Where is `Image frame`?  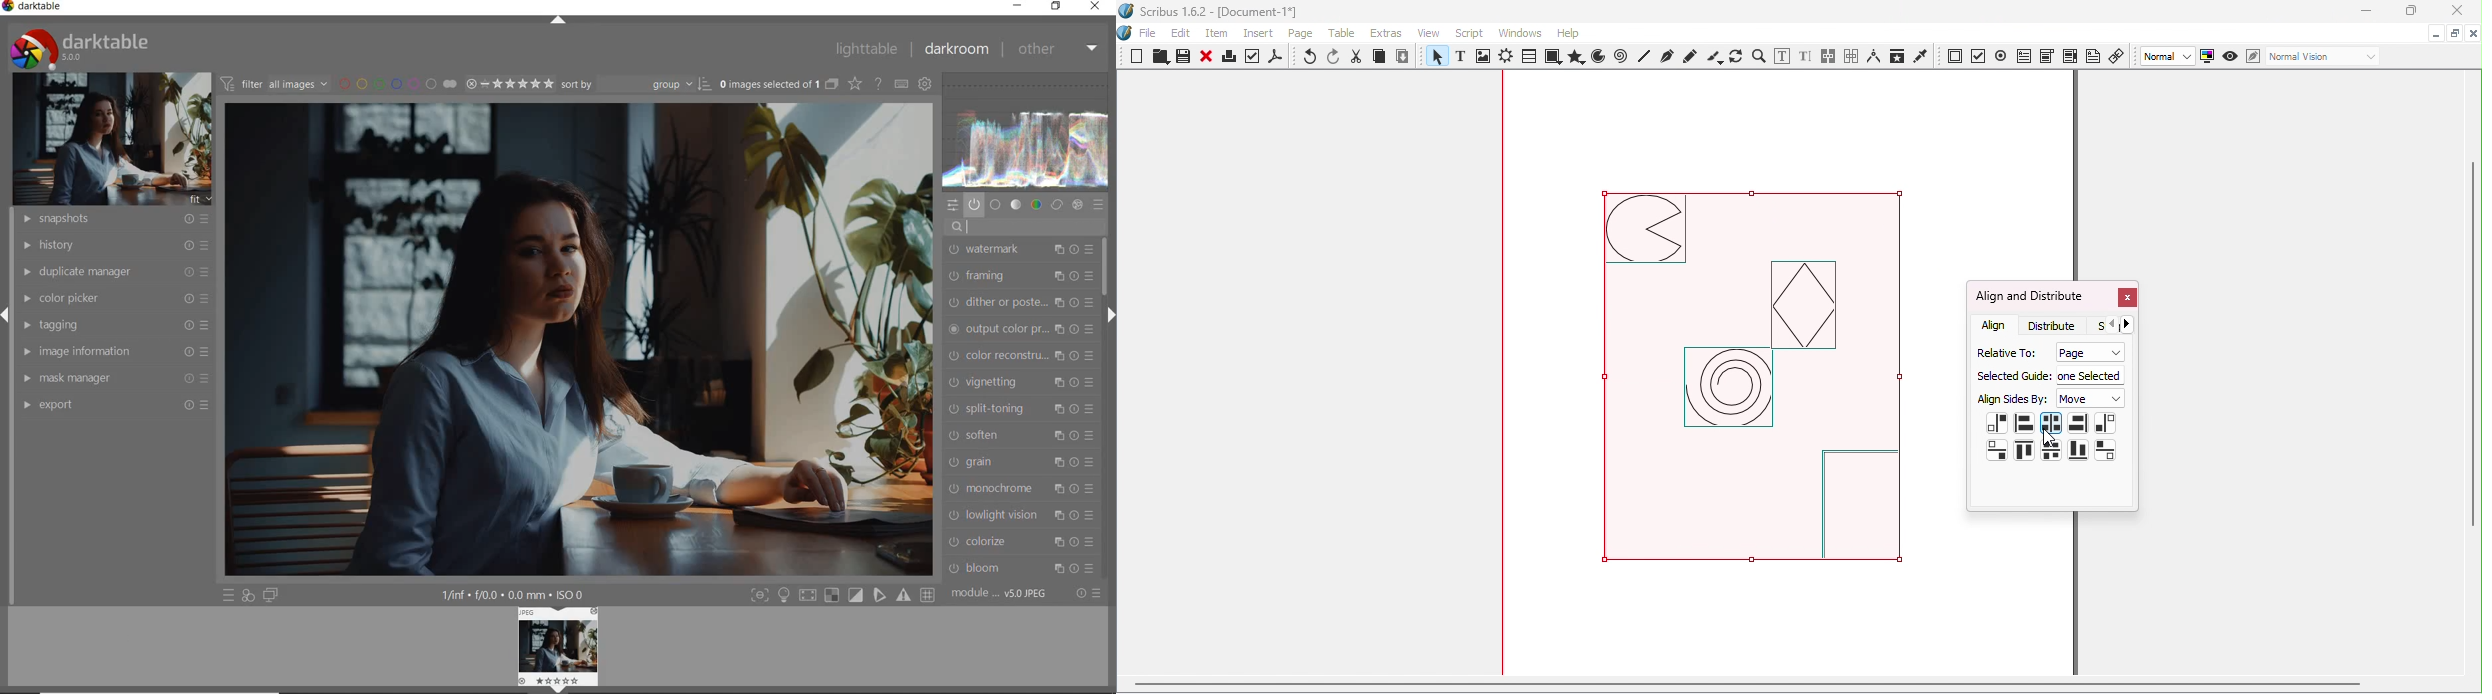
Image frame is located at coordinates (1485, 58).